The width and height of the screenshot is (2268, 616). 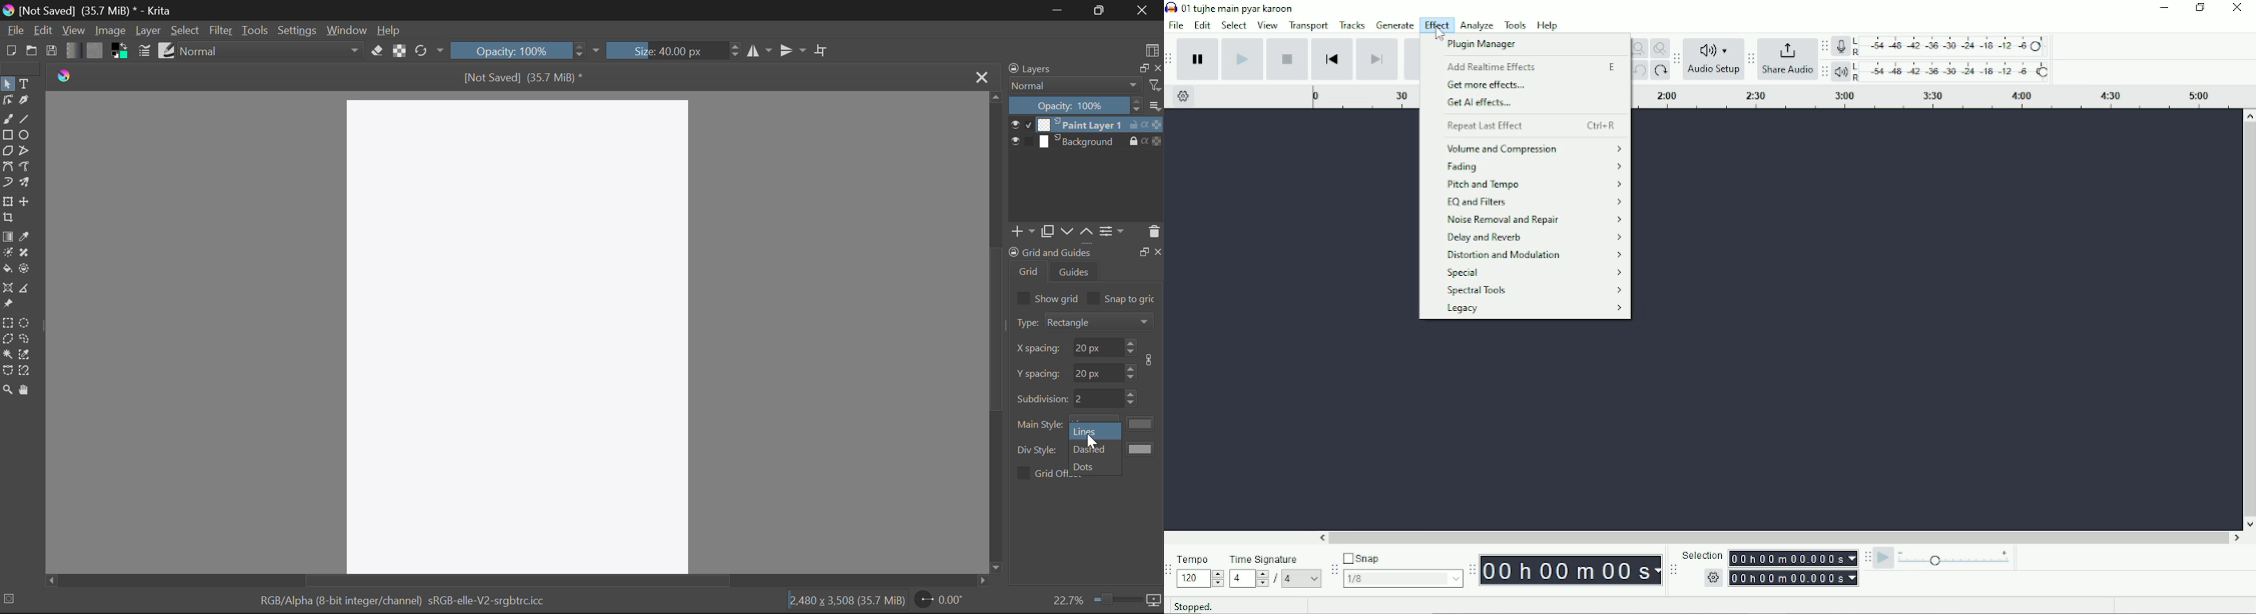 I want to click on opacity, so click(x=1076, y=105).